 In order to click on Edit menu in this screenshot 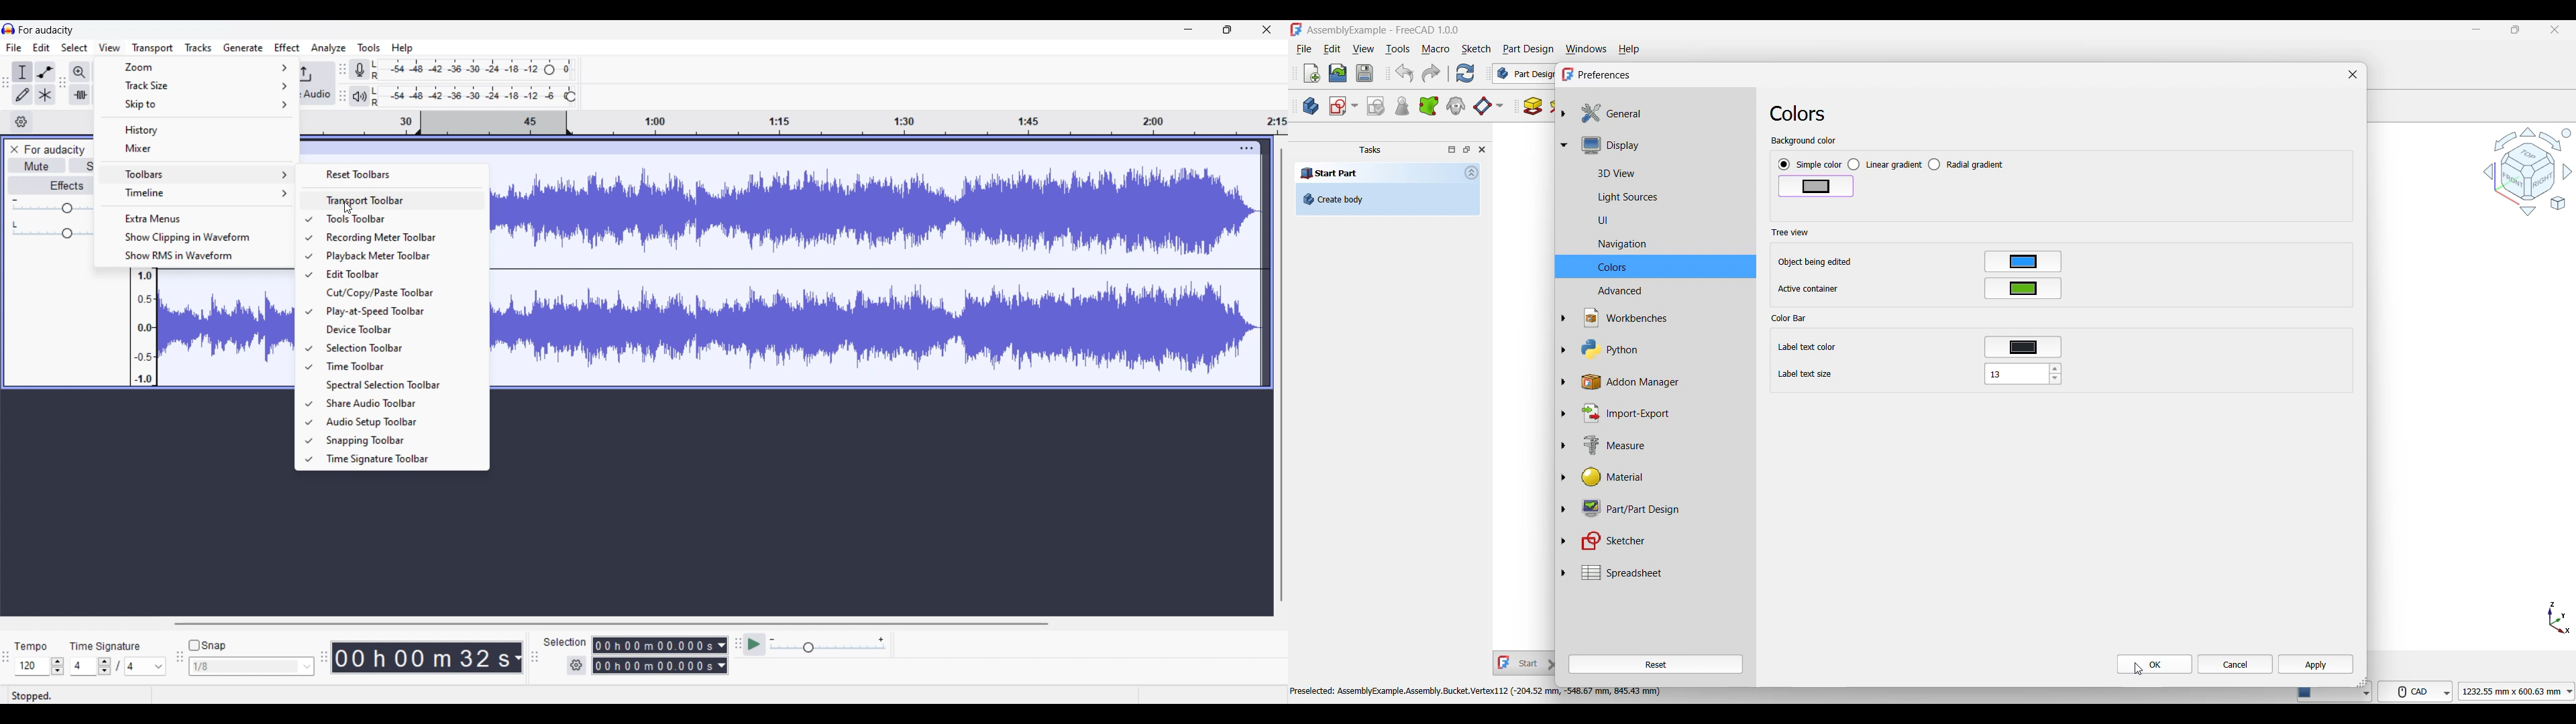, I will do `click(1332, 49)`.